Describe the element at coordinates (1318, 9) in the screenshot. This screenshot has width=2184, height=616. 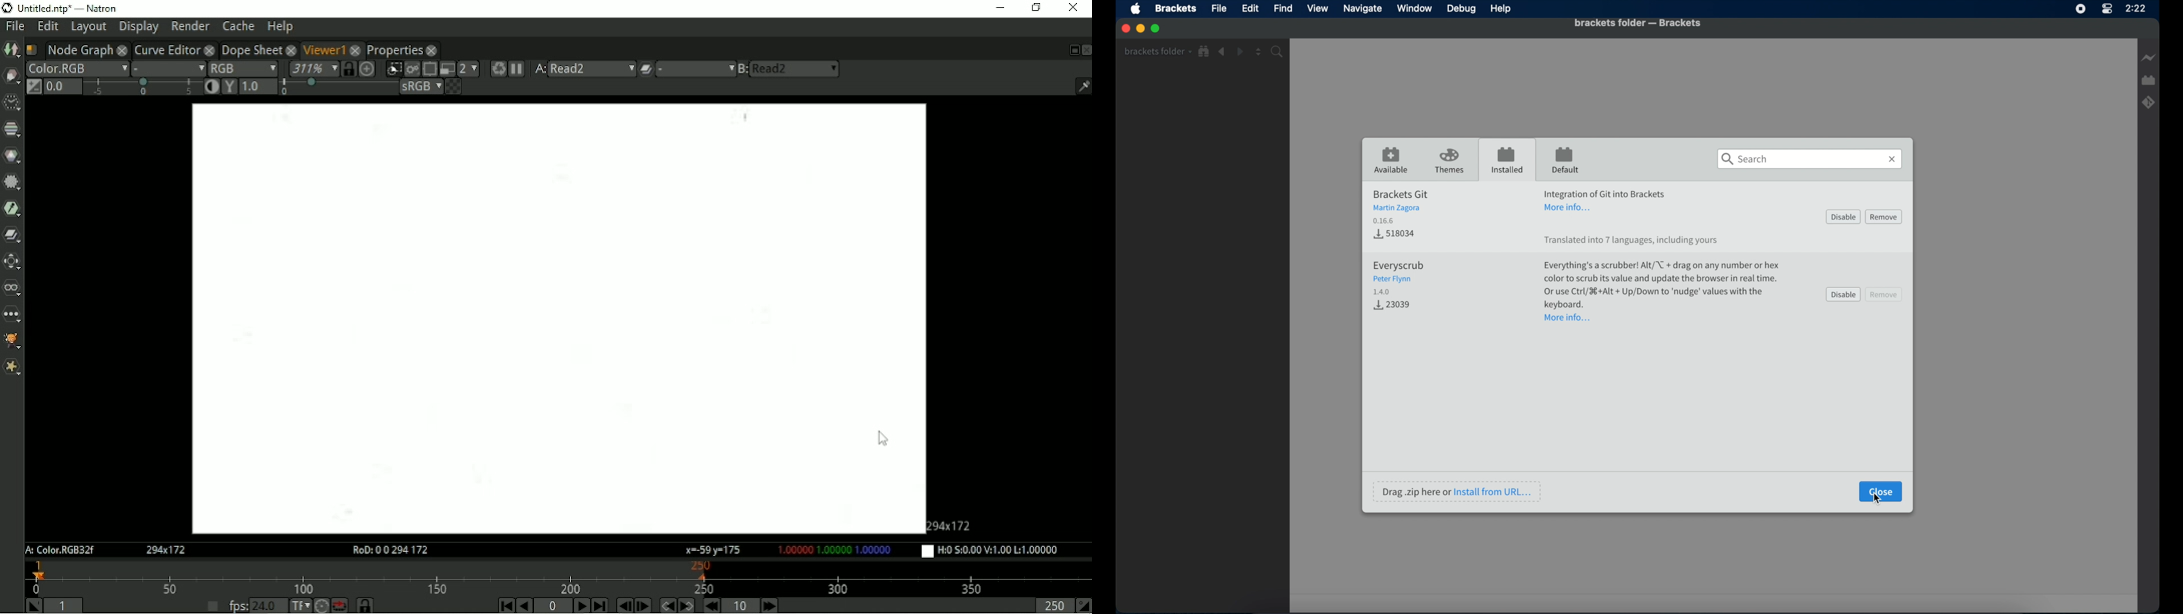
I see `view` at that location.